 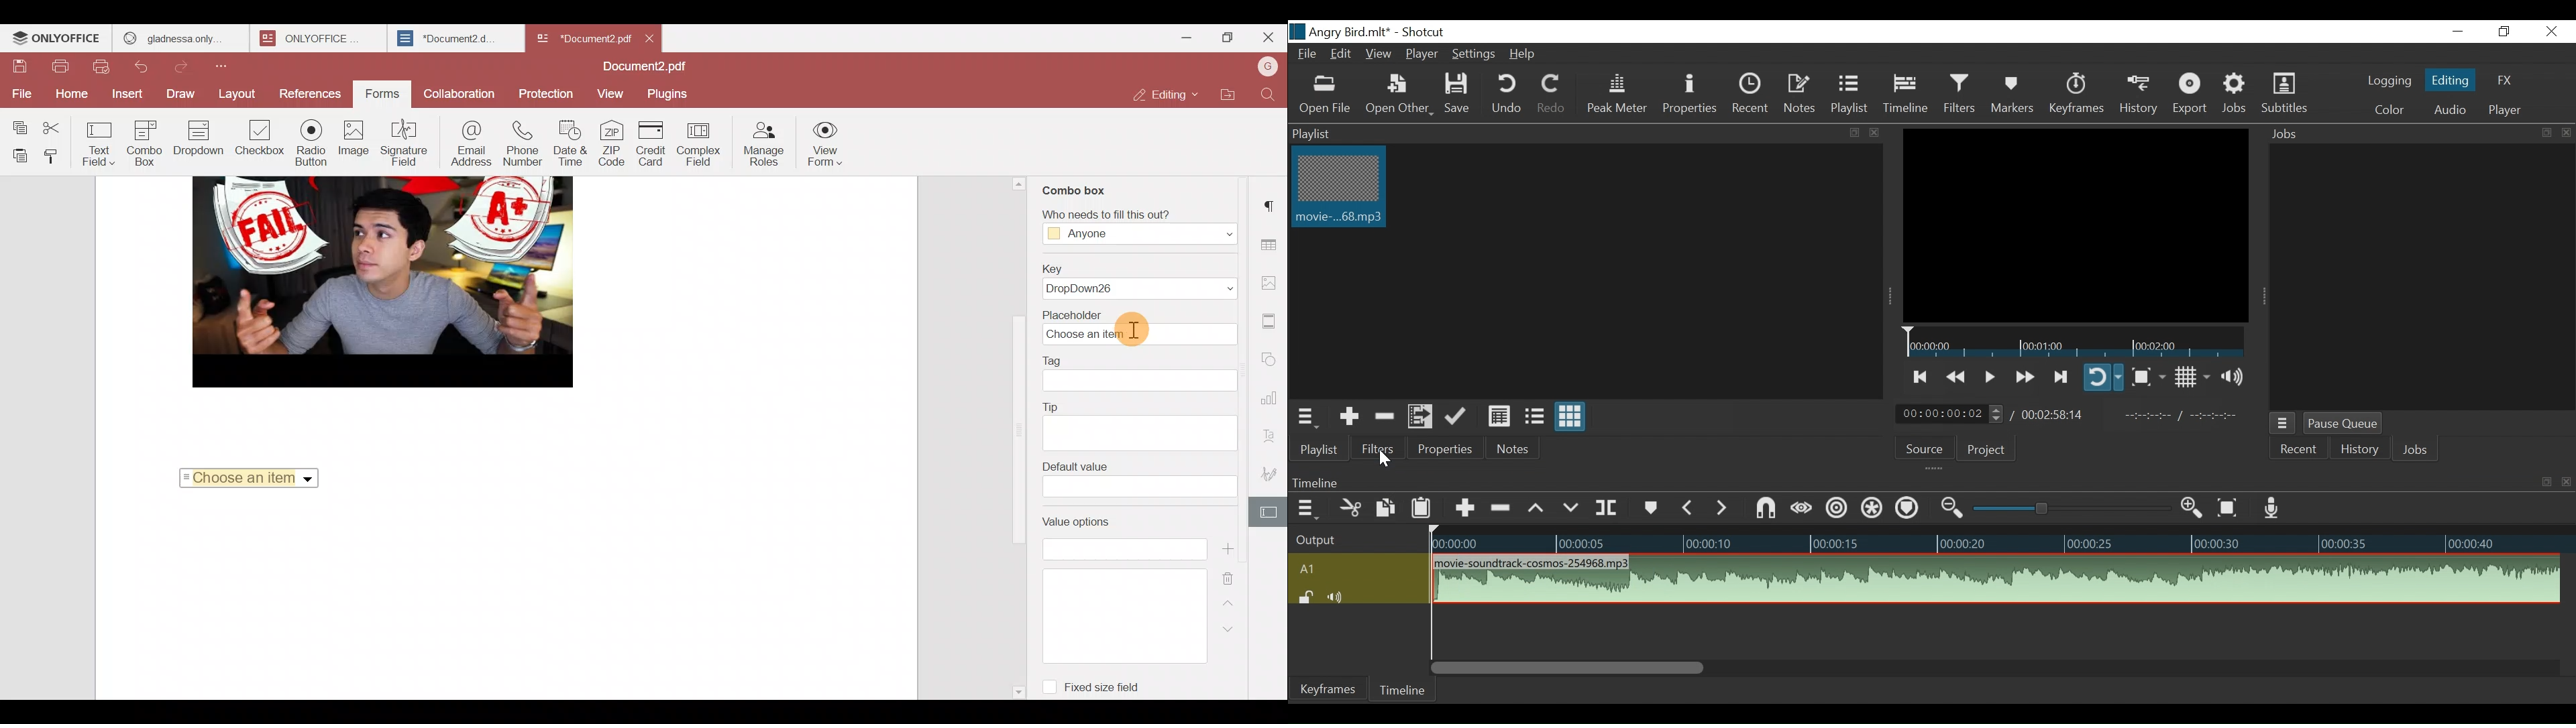 What do you see at coordinates (1906, 94) in the screenshot?
I see `Timeline` at bounding box center [1906, 94].